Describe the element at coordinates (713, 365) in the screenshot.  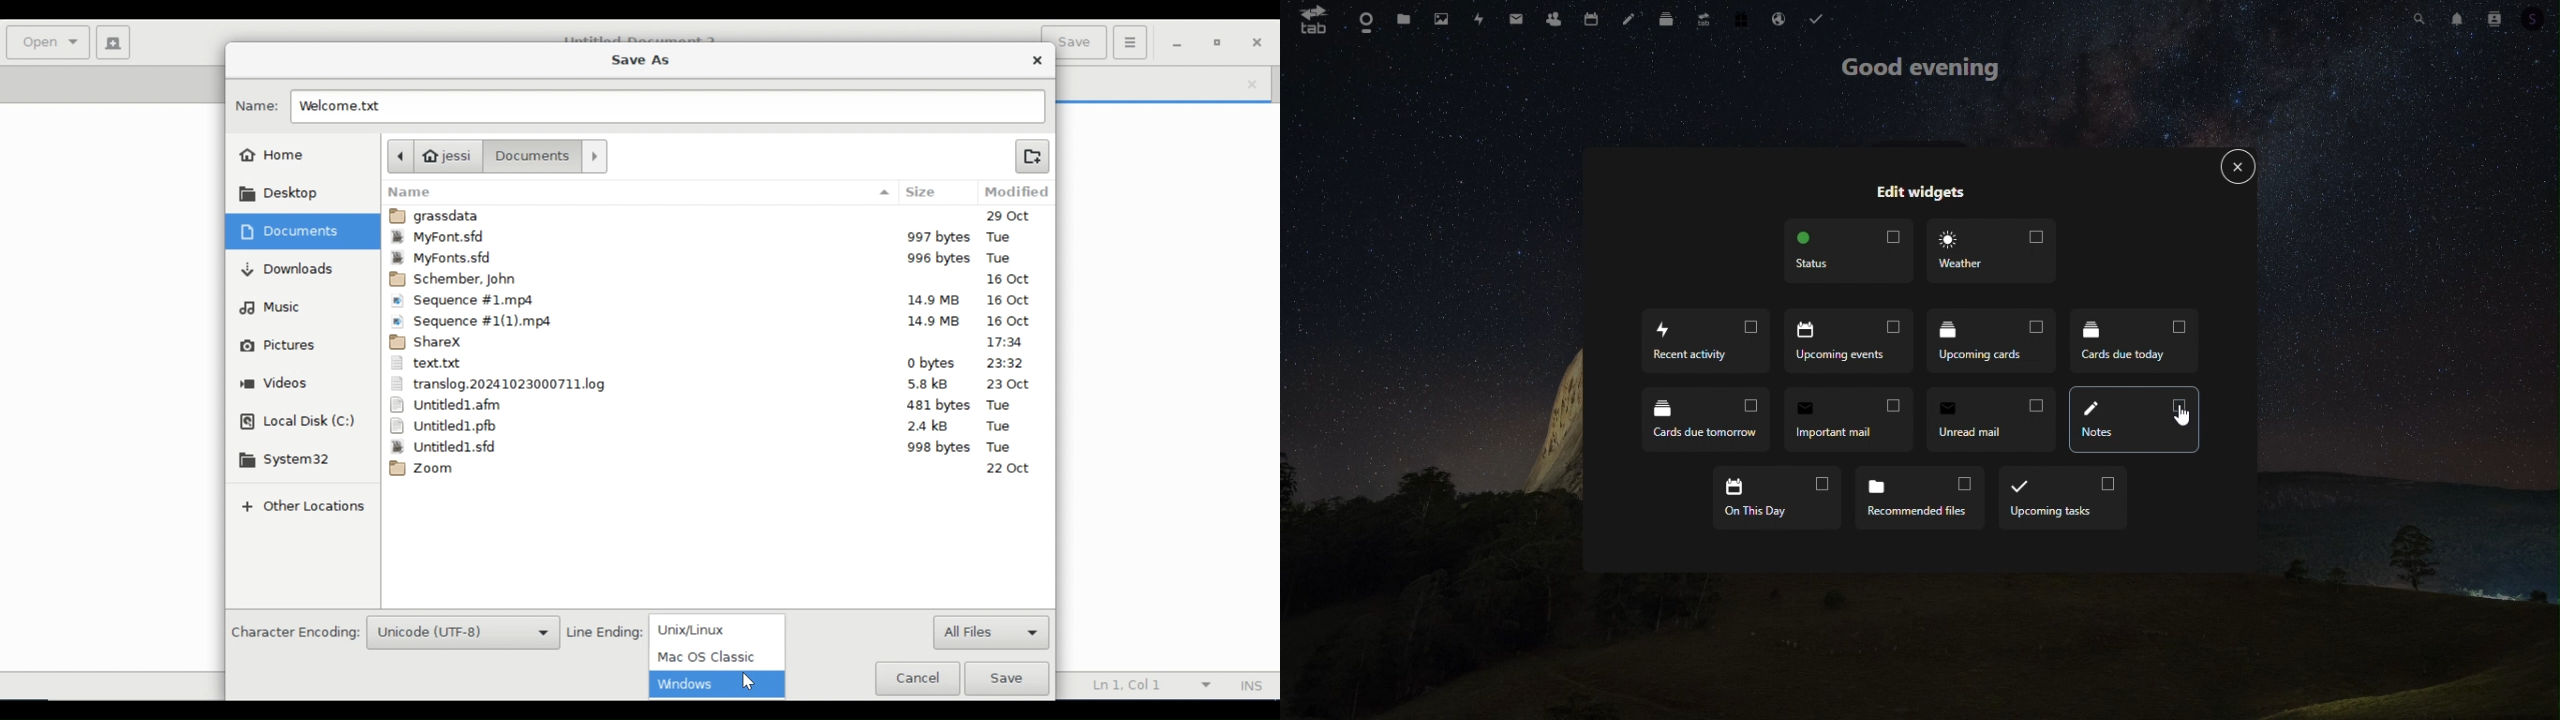
I see `text.txt 0 bytes 23:32` at that location.